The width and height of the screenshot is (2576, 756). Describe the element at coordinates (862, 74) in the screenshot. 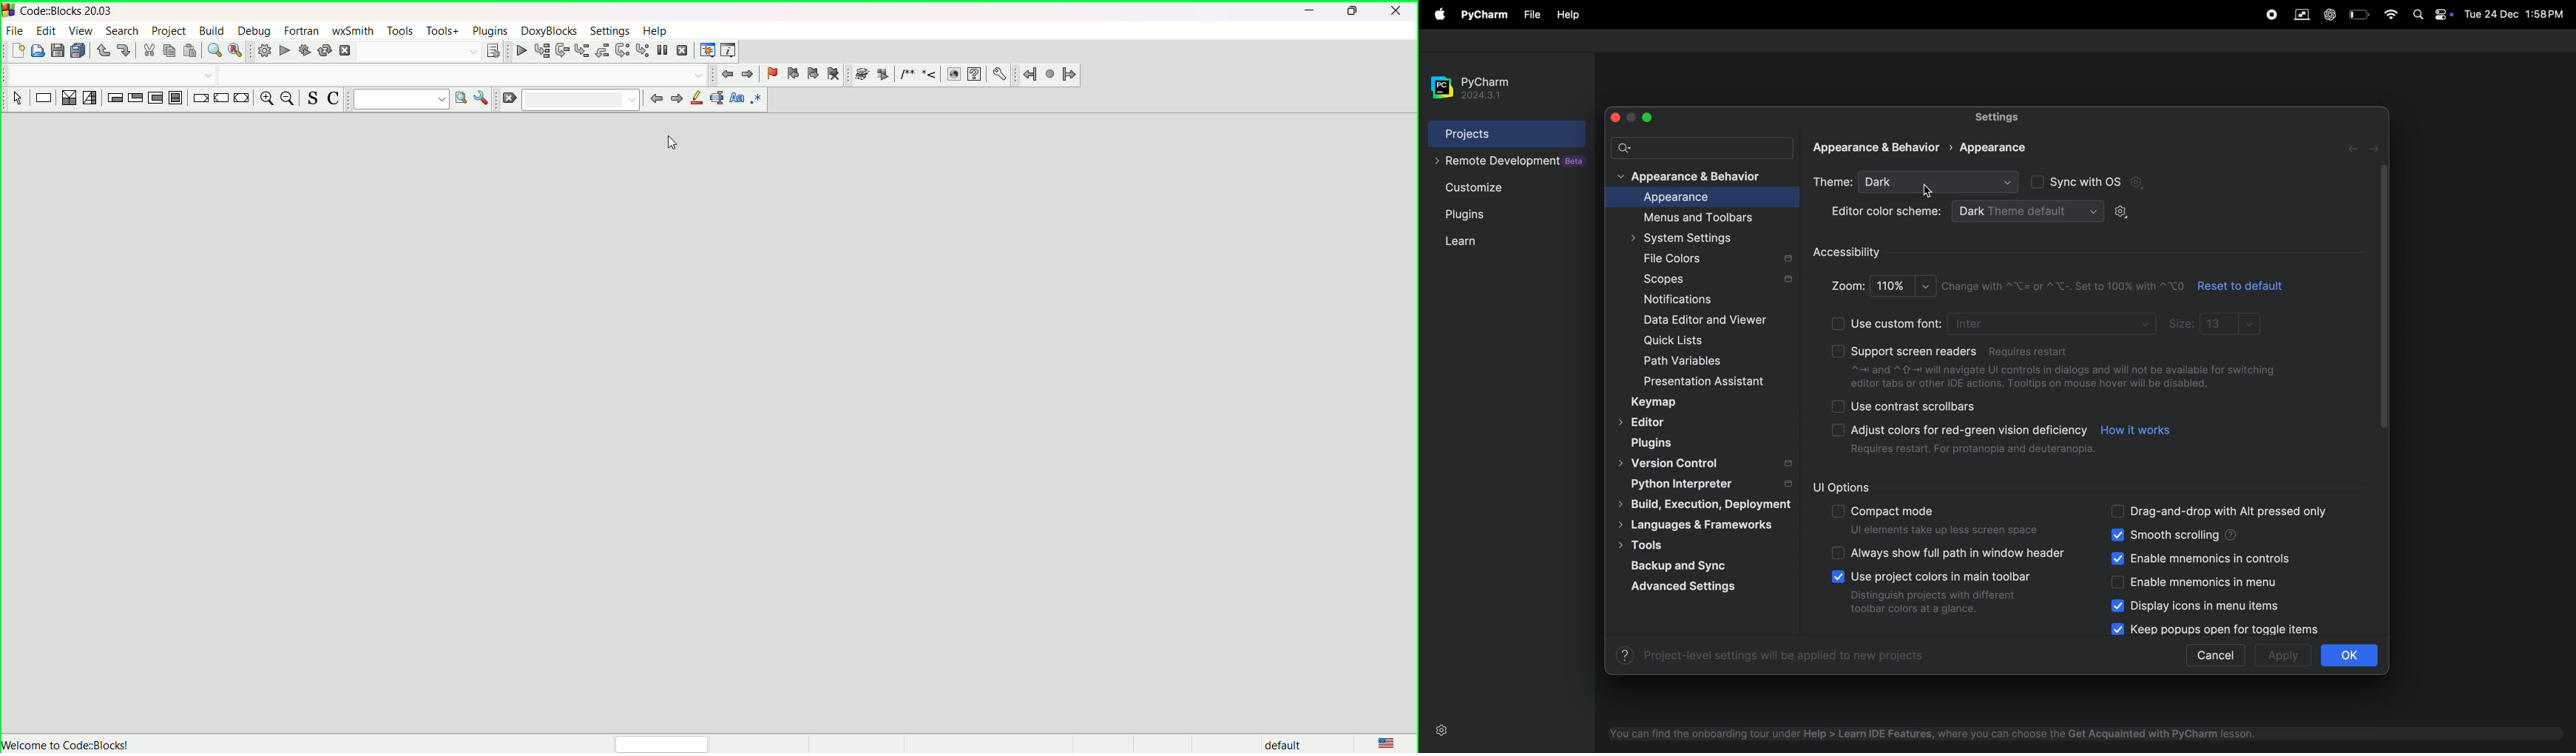

I see `Run doxywizard` at that location.